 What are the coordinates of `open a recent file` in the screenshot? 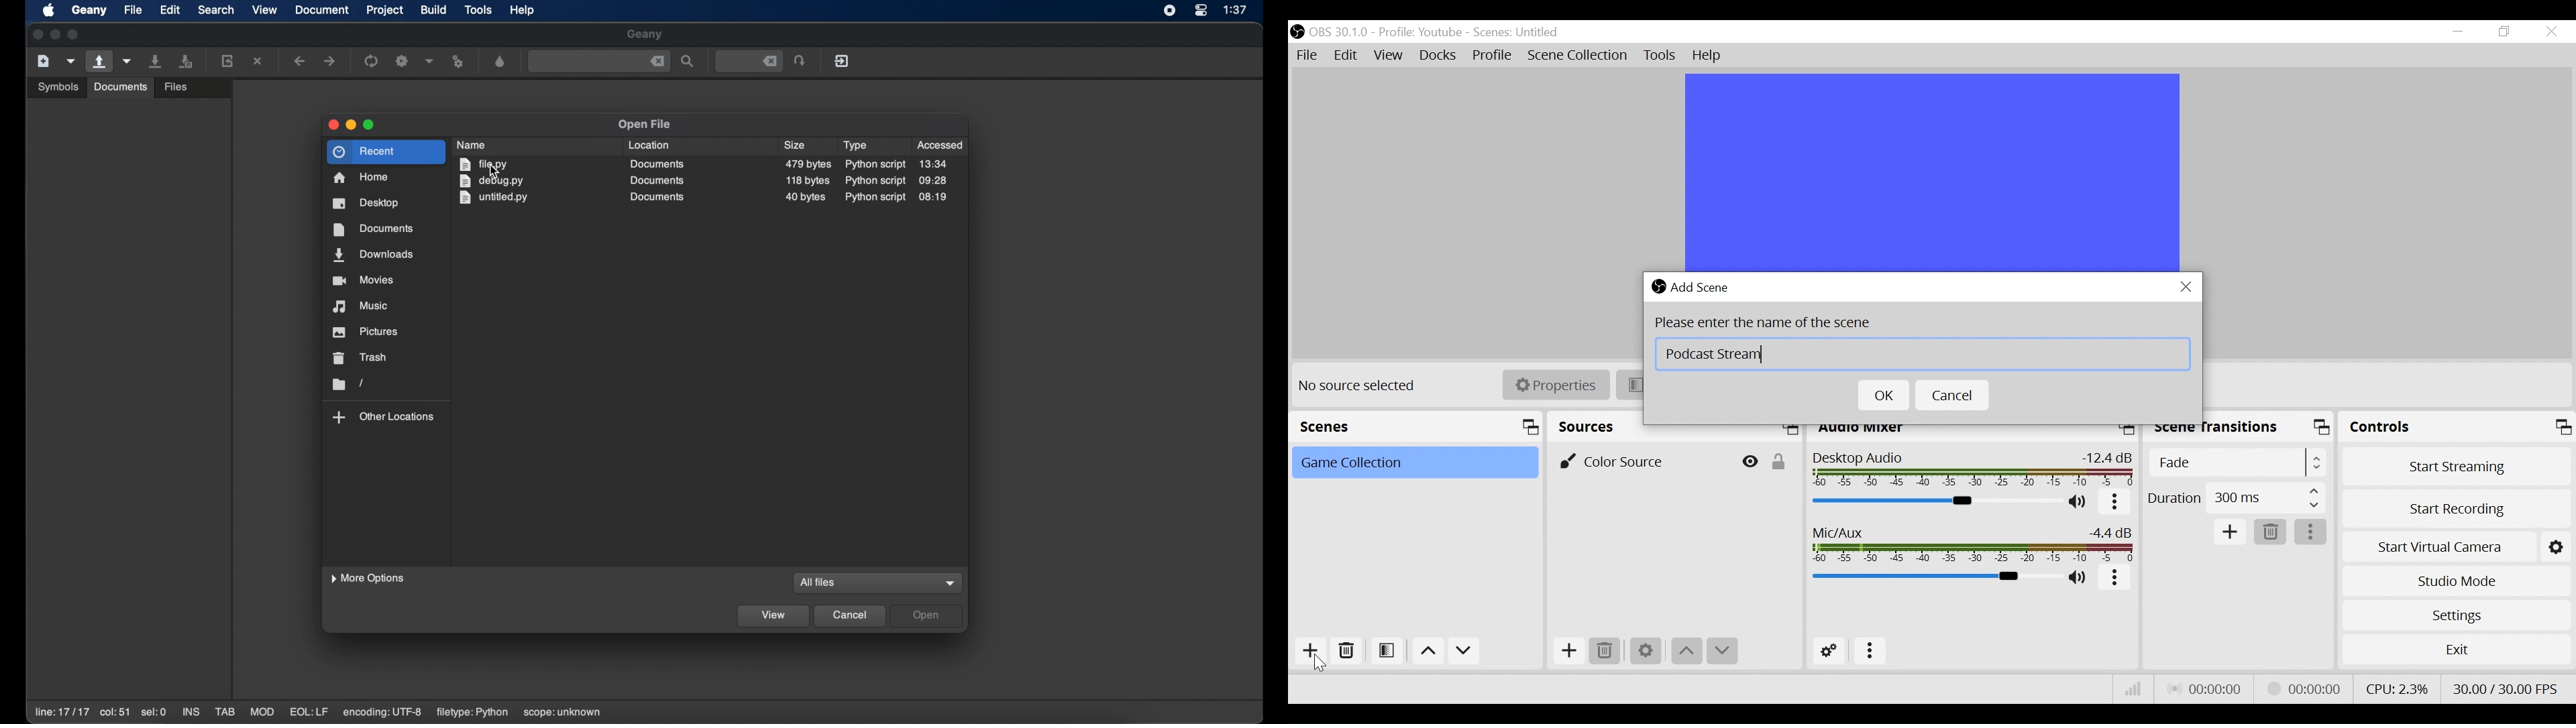 It's located at (127, 61).